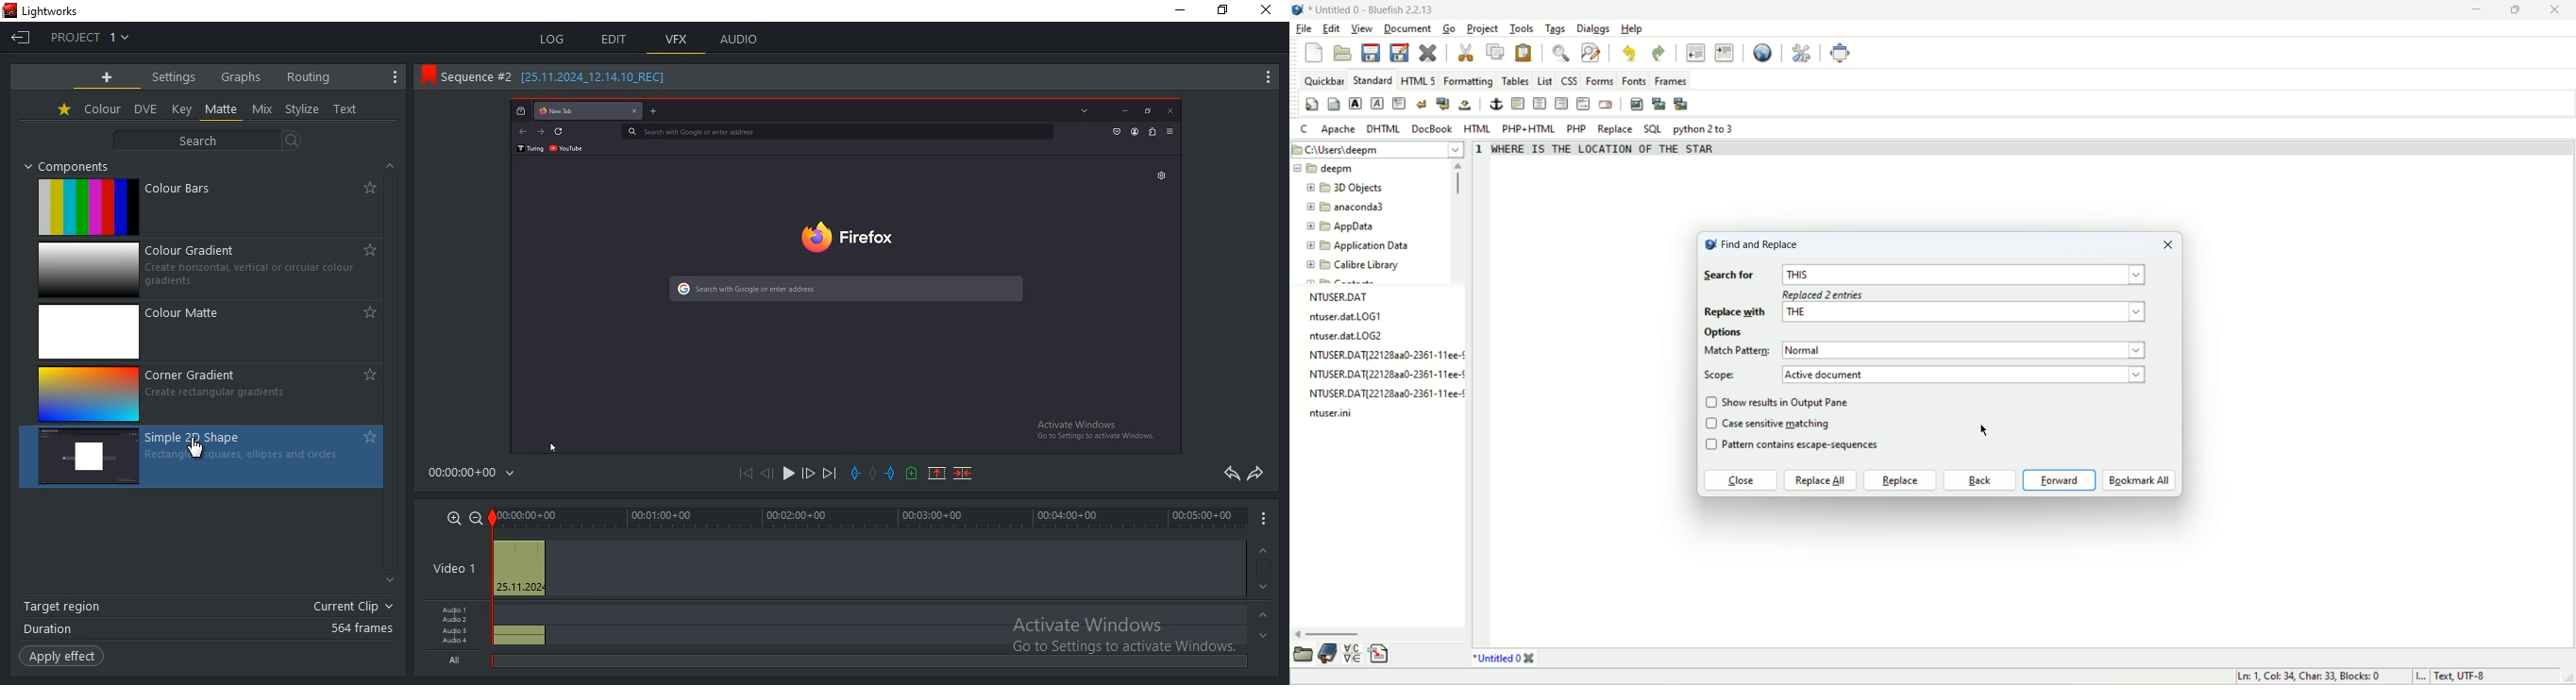 The width and height of the screenshot is (2576, 700). I want to click on edit, so click(615, 39).